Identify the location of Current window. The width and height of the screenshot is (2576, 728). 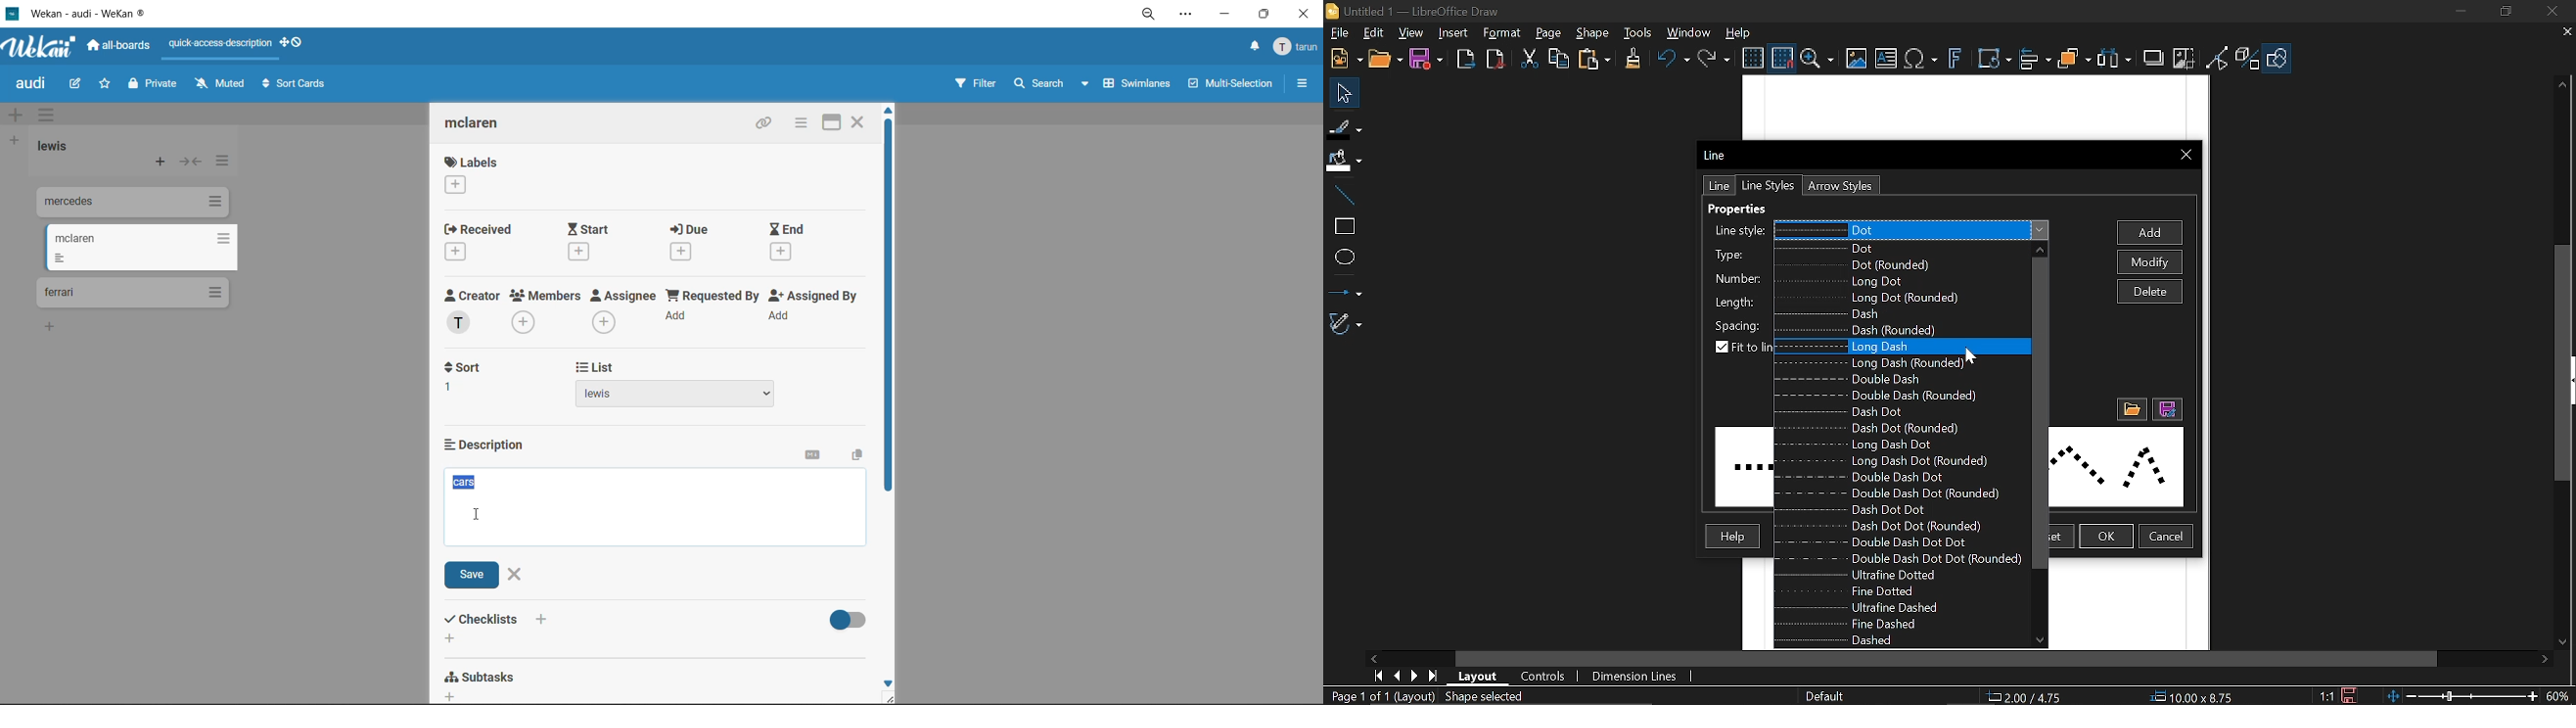
(1416, 12).